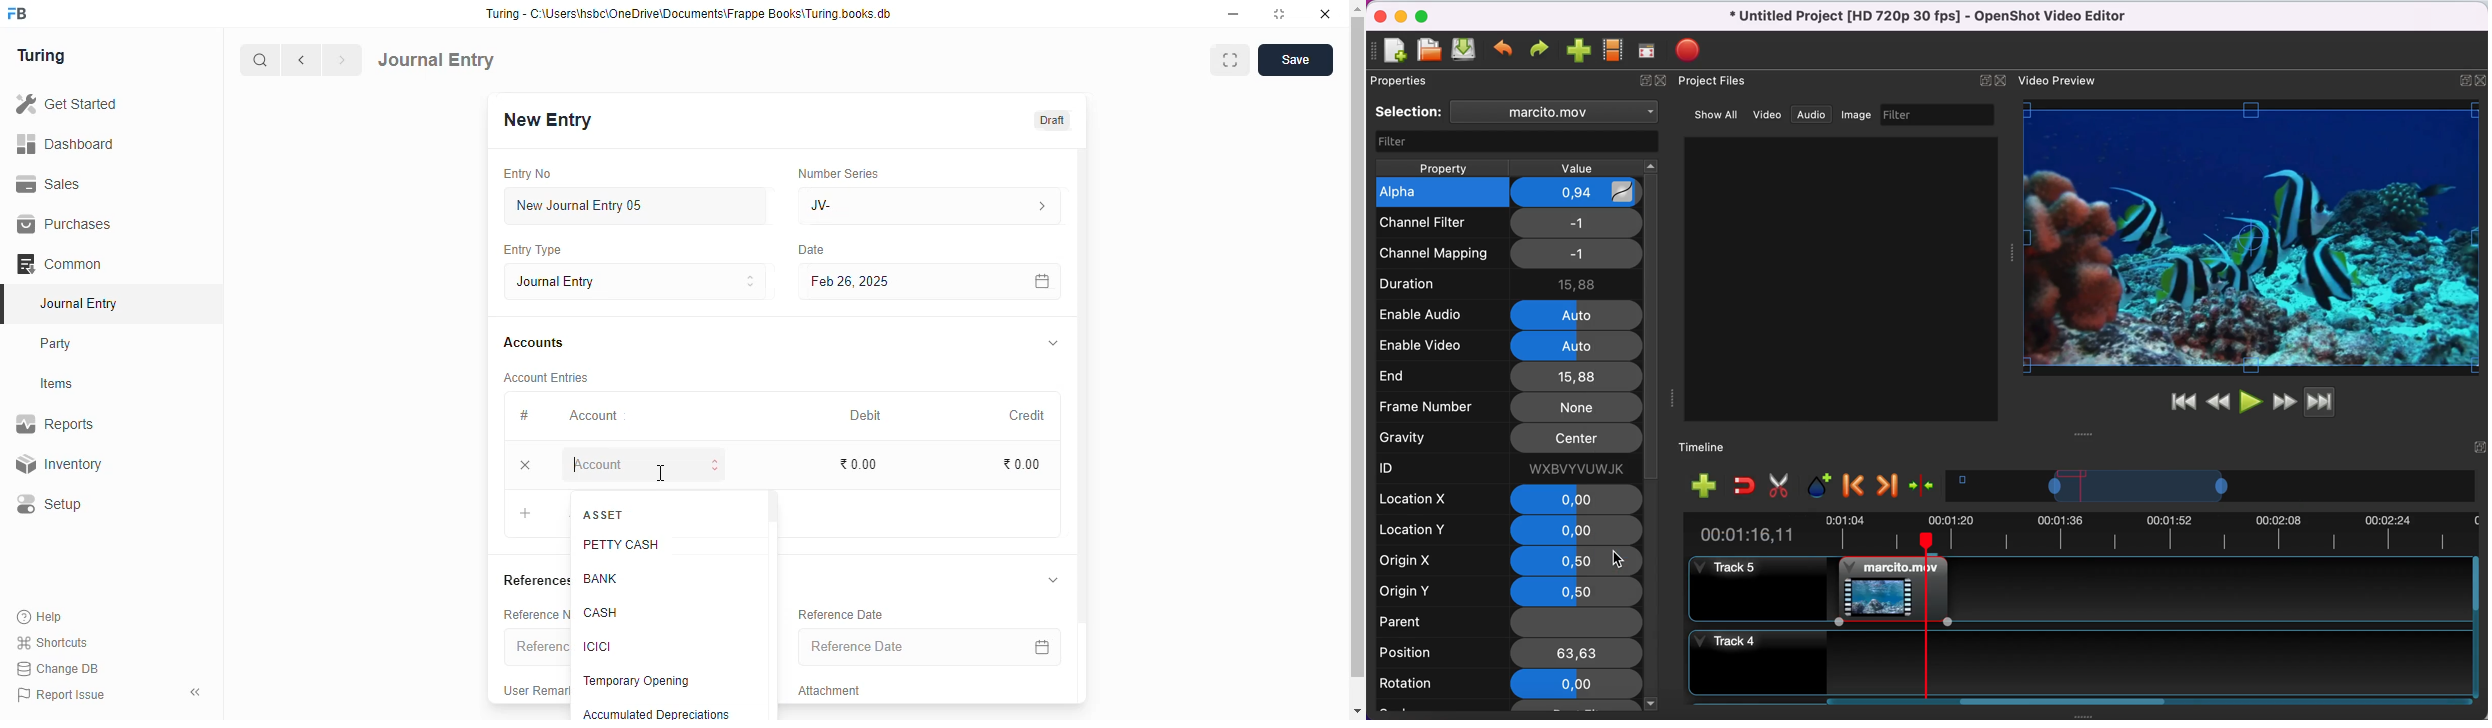 The image size is (2492, 728). I want to click on 09 PH, so click(1584, 192).